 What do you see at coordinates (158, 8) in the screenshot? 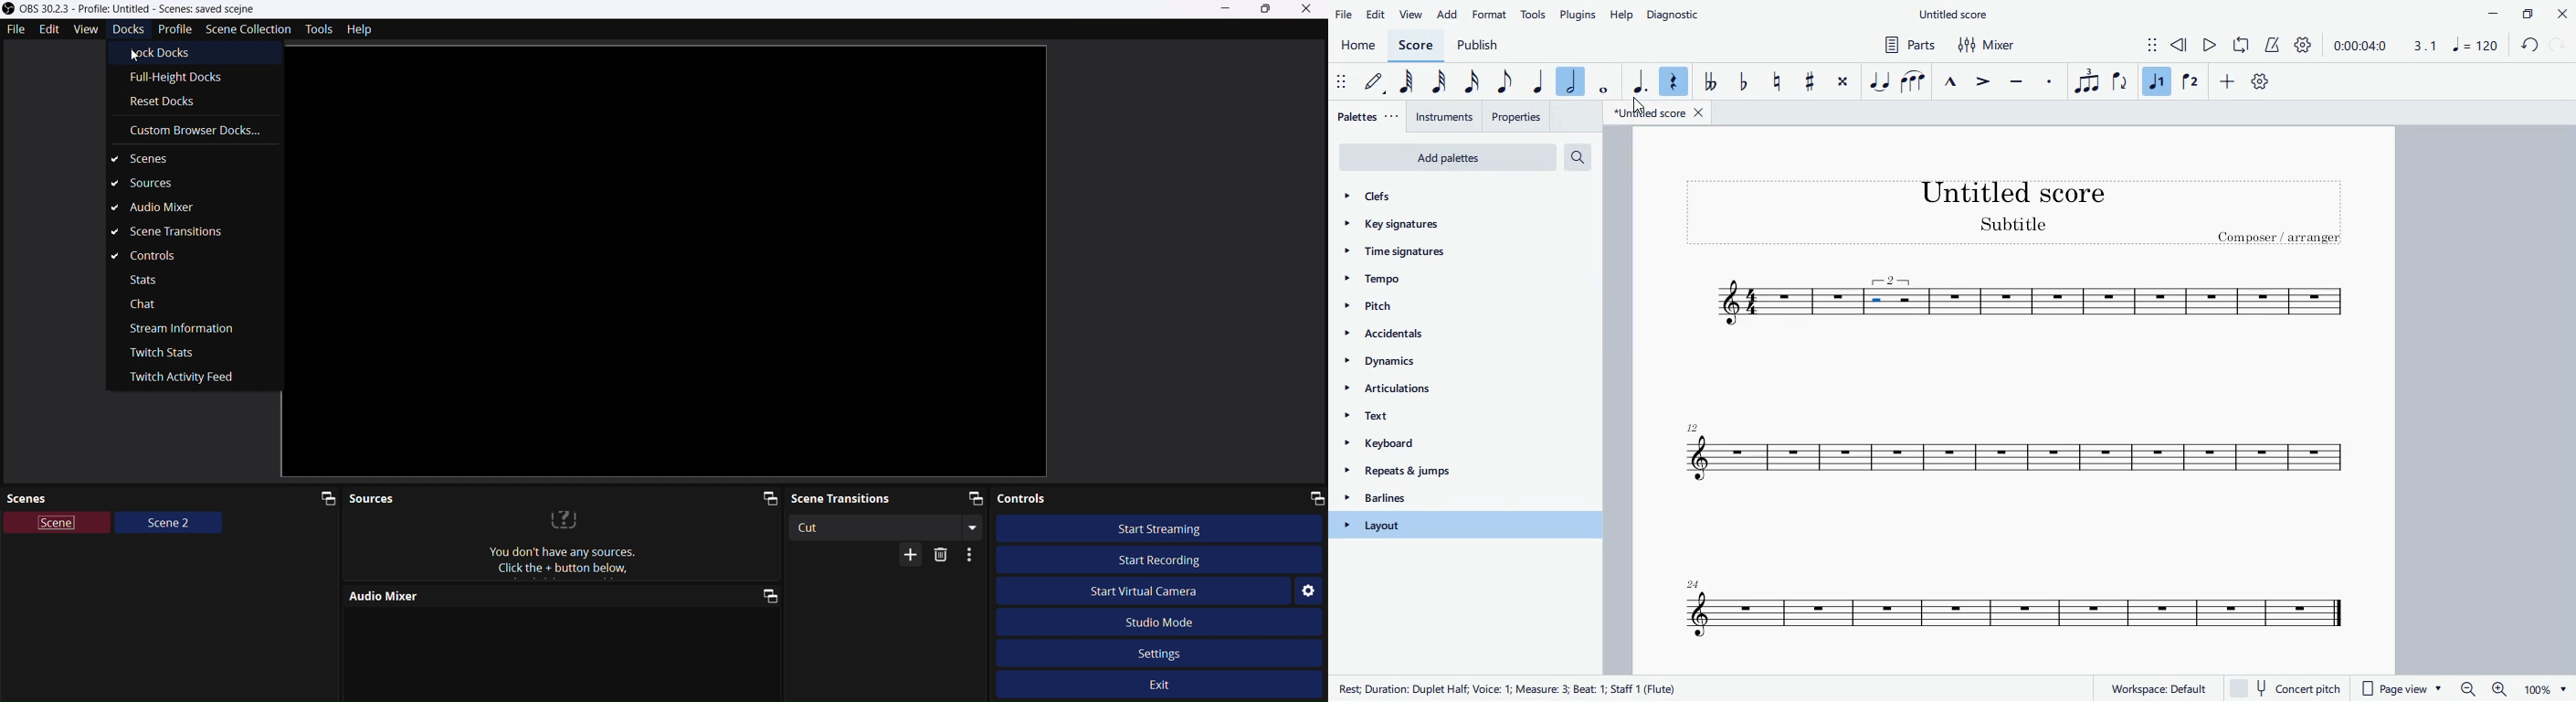
I see `OBS S30.2.3 - profile: Untitled - Scenes: saved scejne` at bounding box center [158, 8].